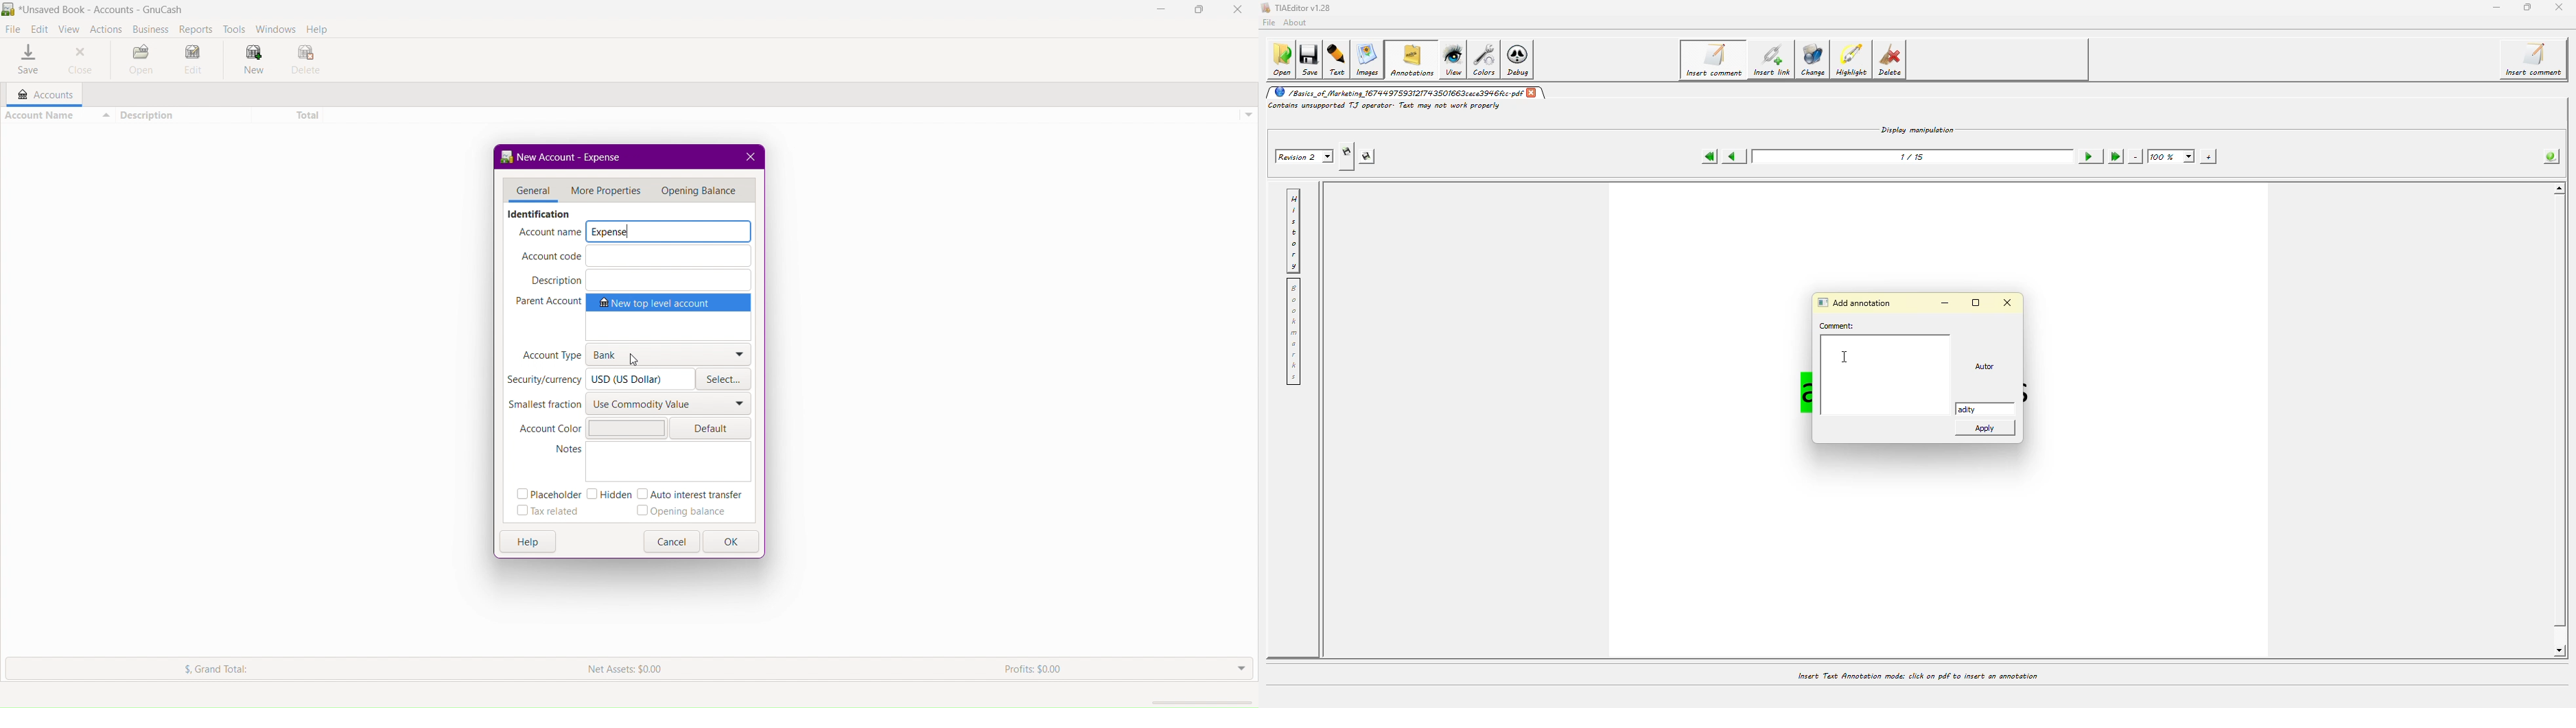  Describe the element at coordinates (41, 28) in the screenshot. I see `Edit` at that location.